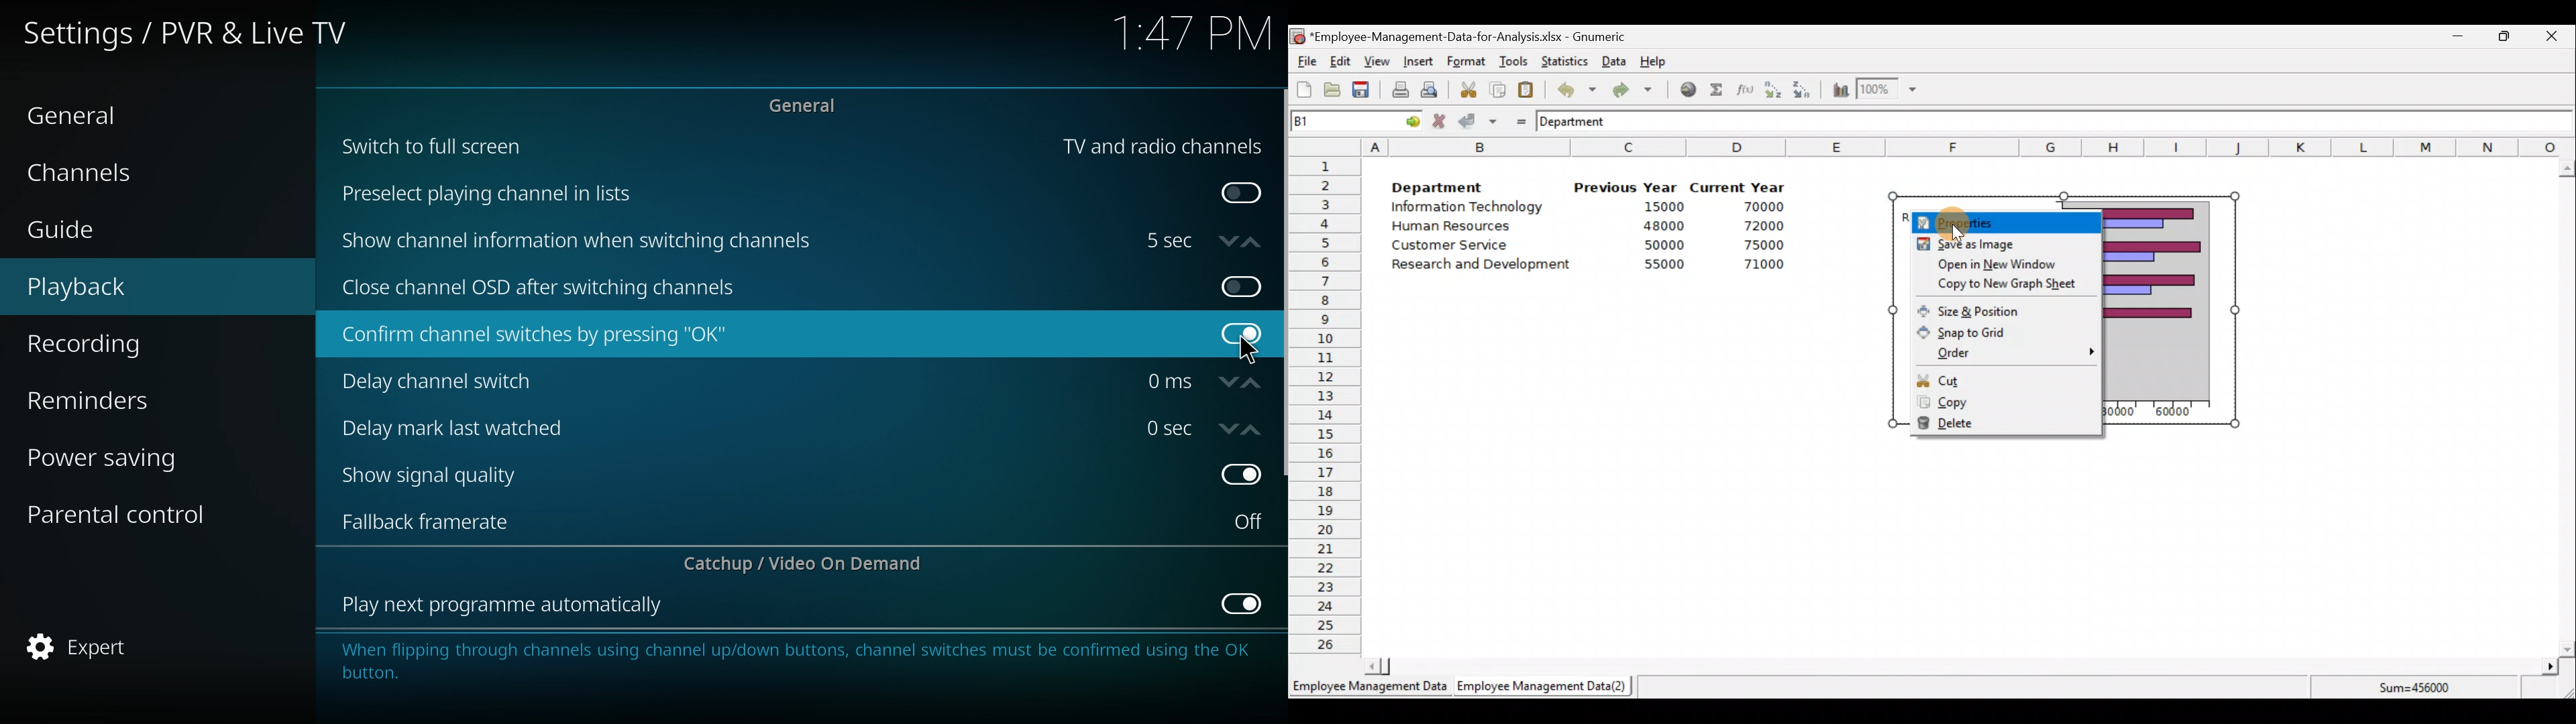 The image size is (2576, 728). I want to click on Open a file, so click(1336, 91).